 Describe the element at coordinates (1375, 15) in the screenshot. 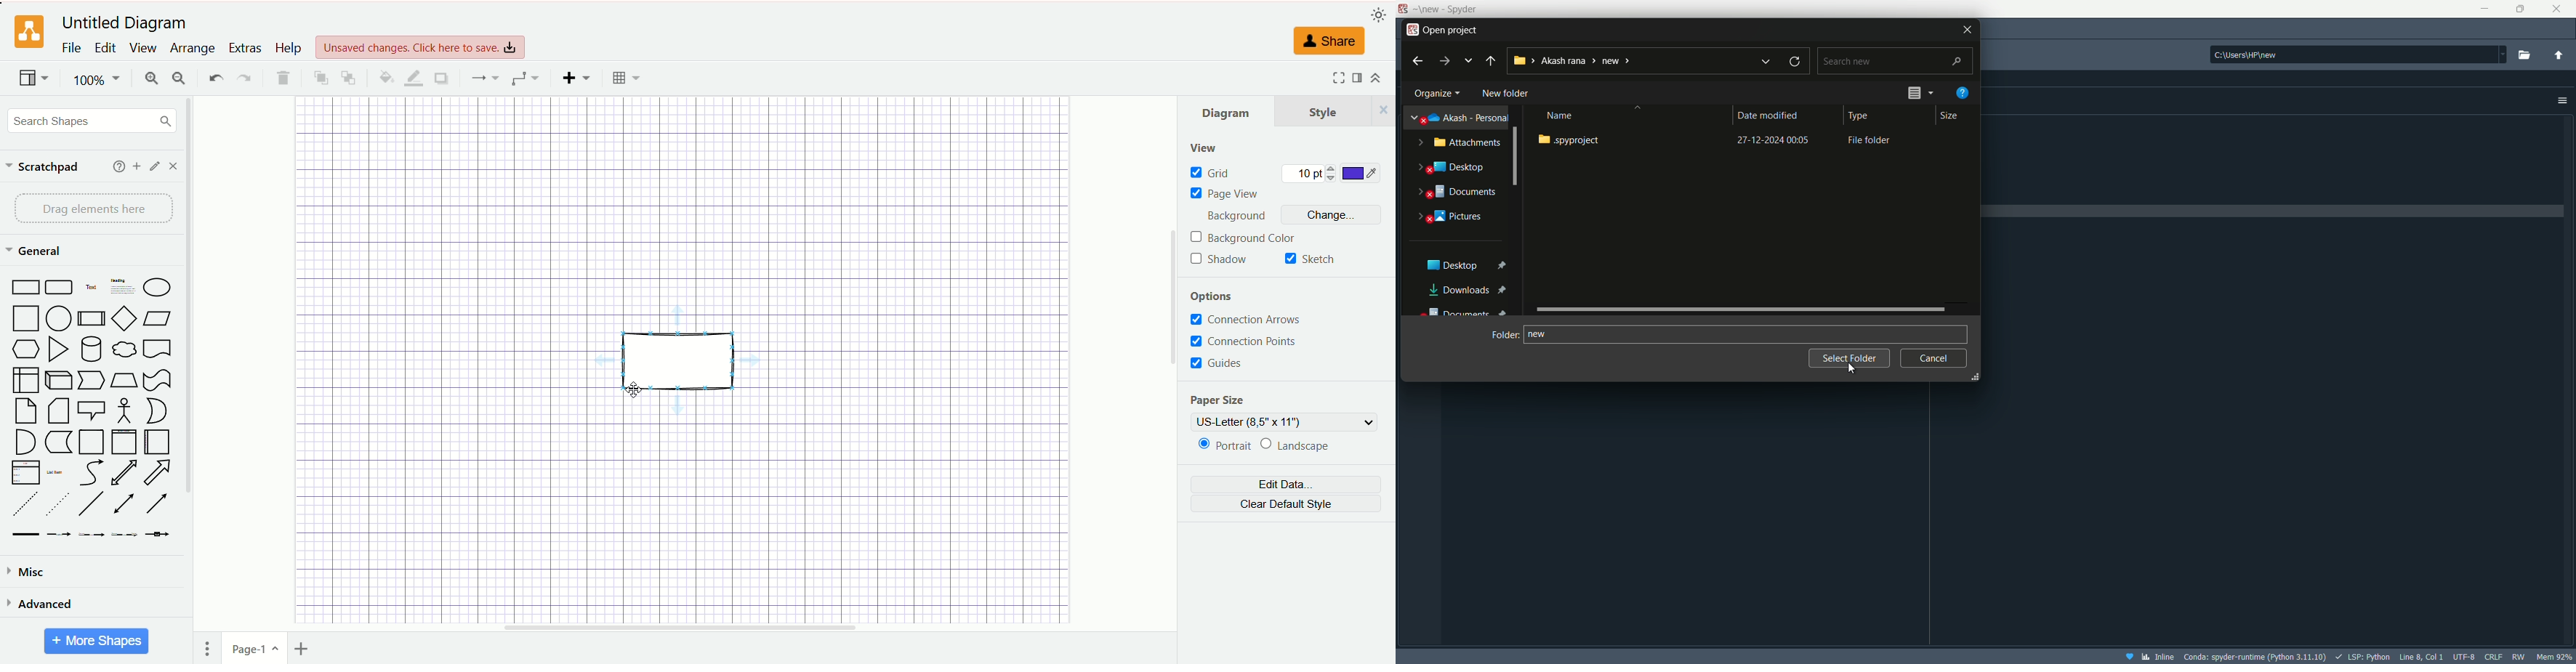

I see `appearance` at that location.